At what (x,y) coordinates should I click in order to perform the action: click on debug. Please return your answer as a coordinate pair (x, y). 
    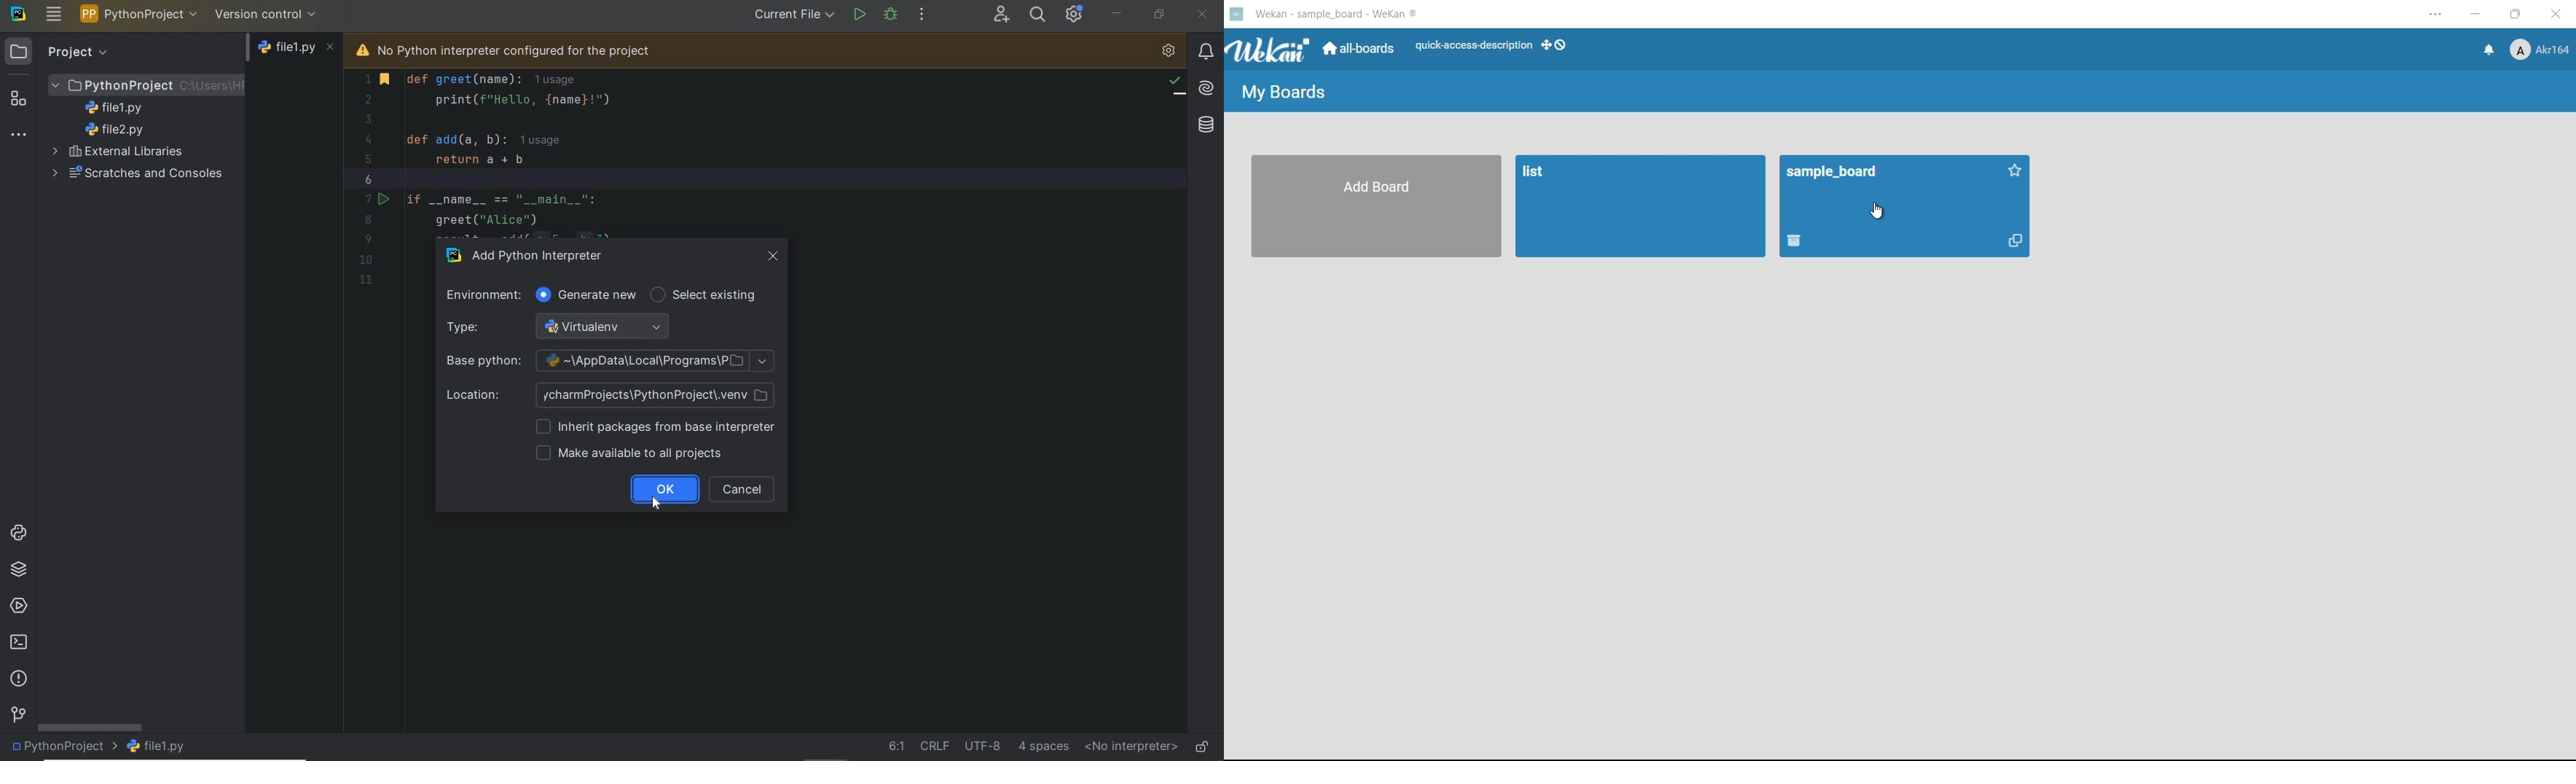
    Looking at the image, I should click on (892, 14).